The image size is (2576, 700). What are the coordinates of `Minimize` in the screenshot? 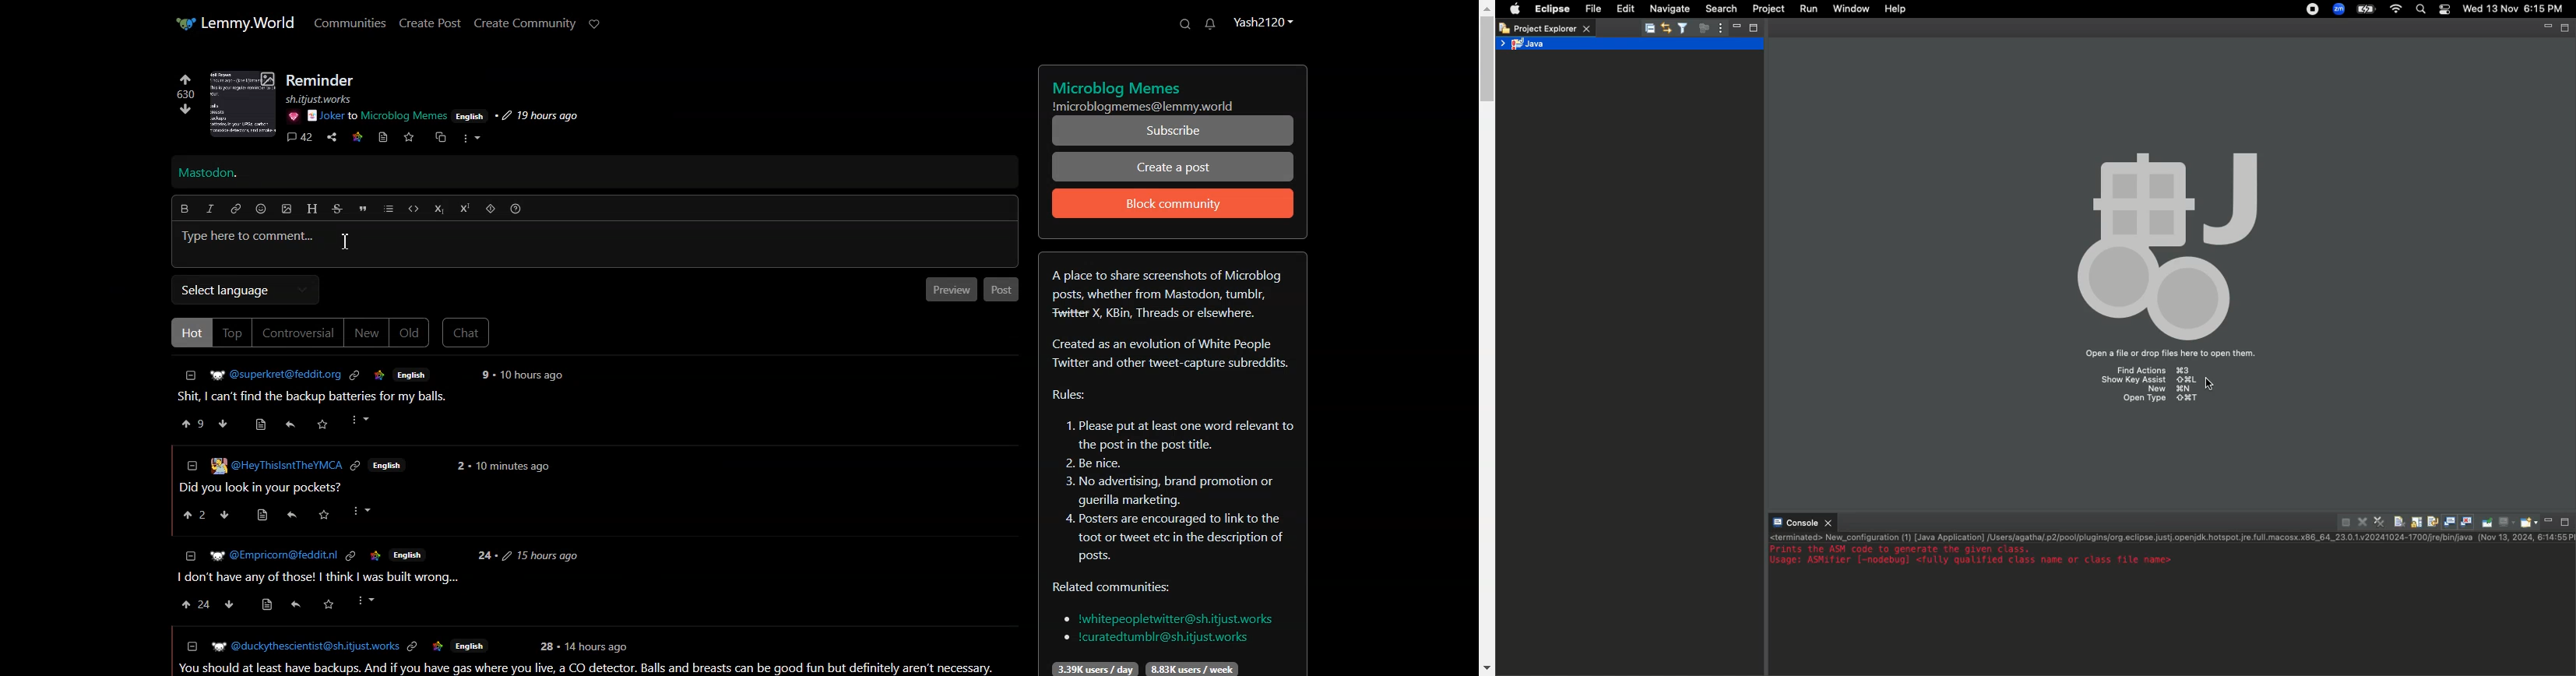 It's located at (2550, 523).